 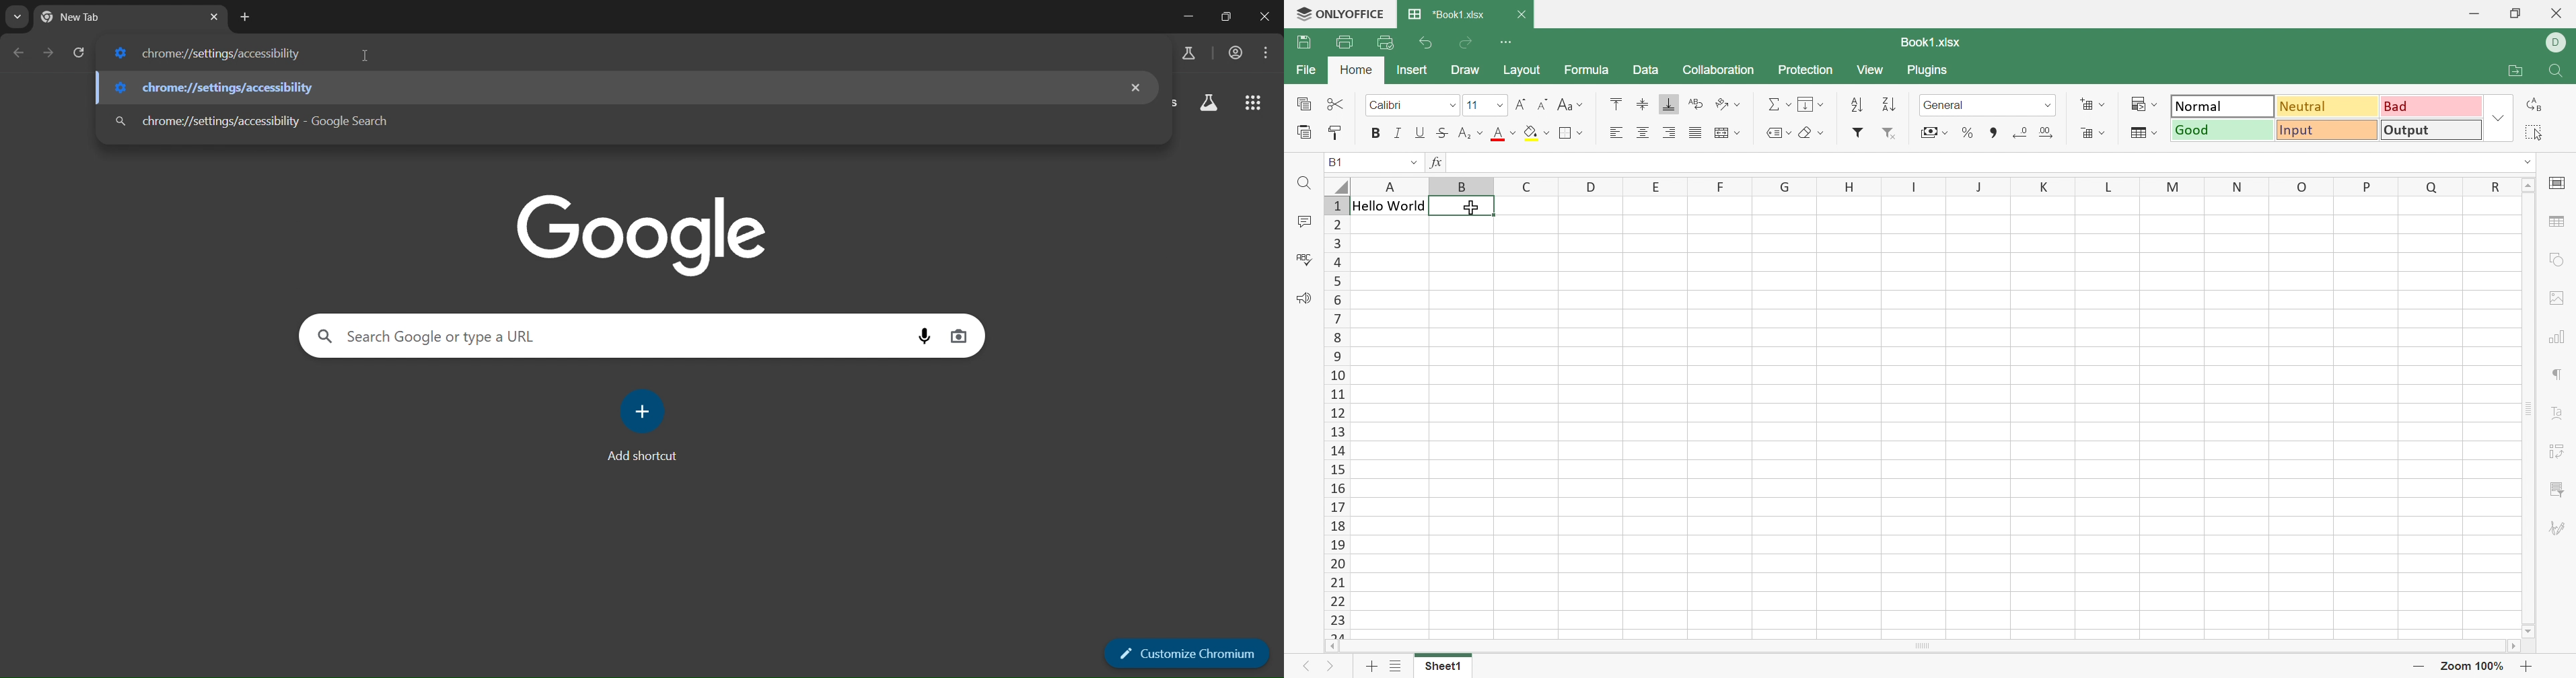 What do you see at coordinates (2556, 340) in the screenshot?
I see `Chart settings` at bounding box center [2556, 340].